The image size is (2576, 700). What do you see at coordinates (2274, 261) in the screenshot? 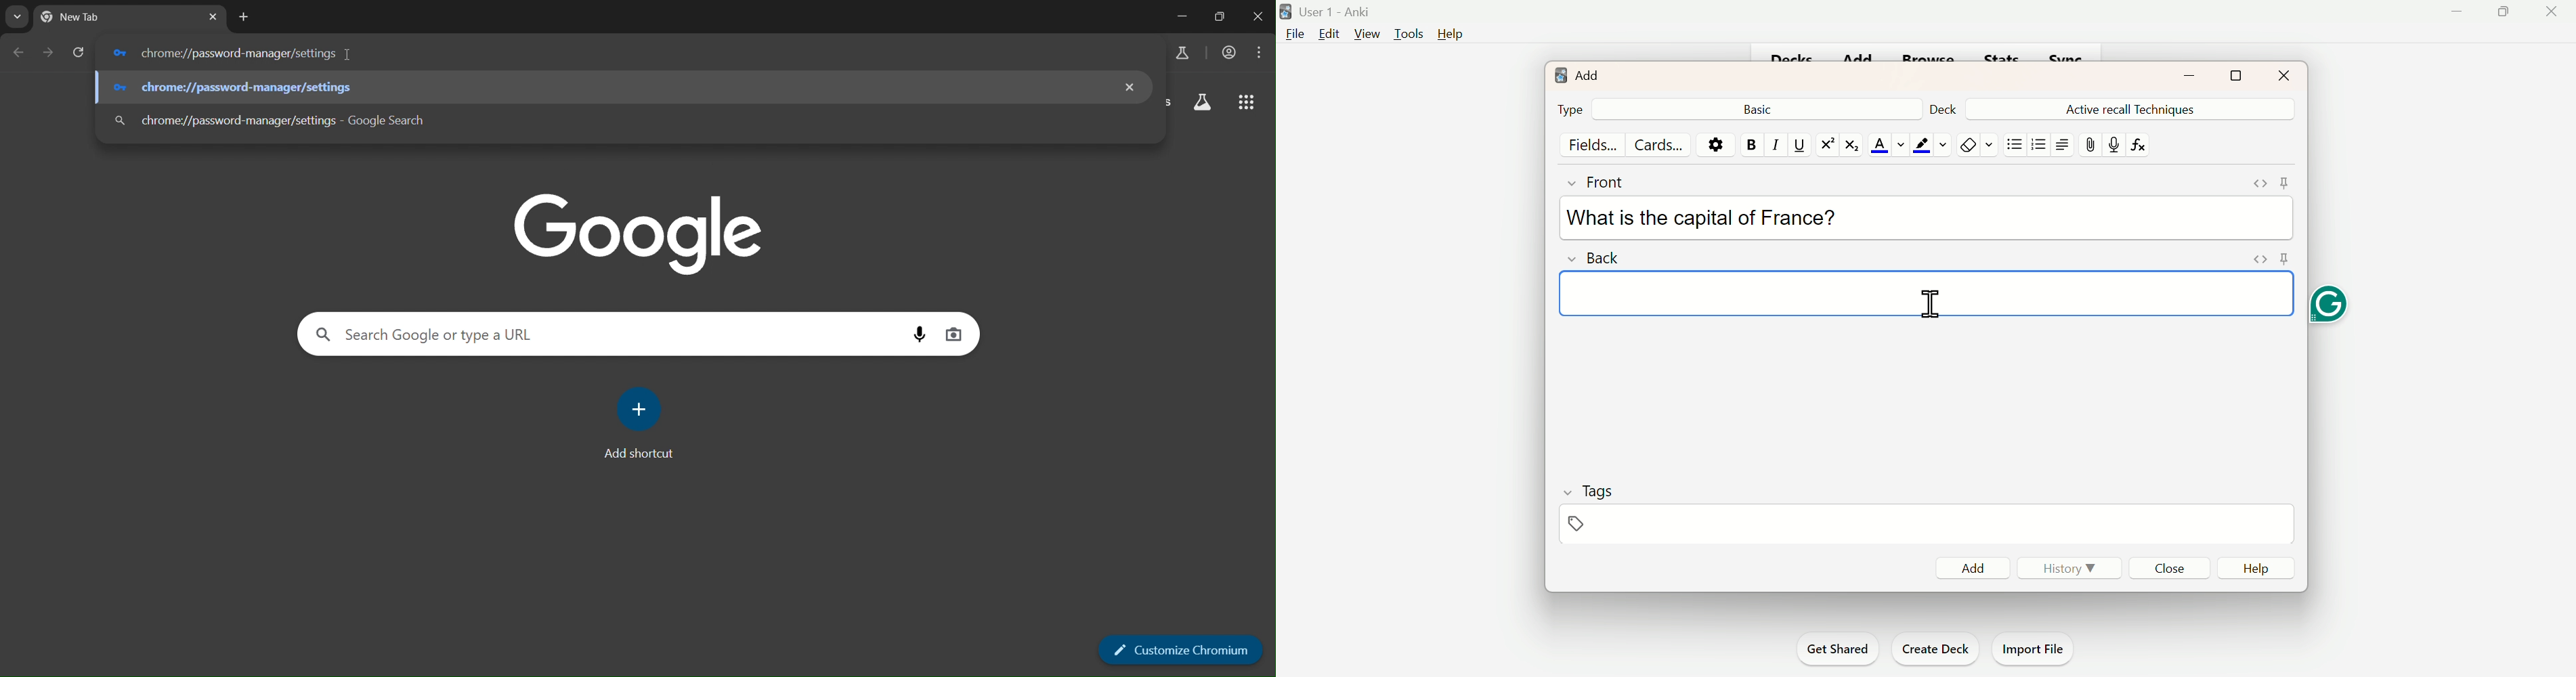
I see `pin` at bounding box center [2274, 261].